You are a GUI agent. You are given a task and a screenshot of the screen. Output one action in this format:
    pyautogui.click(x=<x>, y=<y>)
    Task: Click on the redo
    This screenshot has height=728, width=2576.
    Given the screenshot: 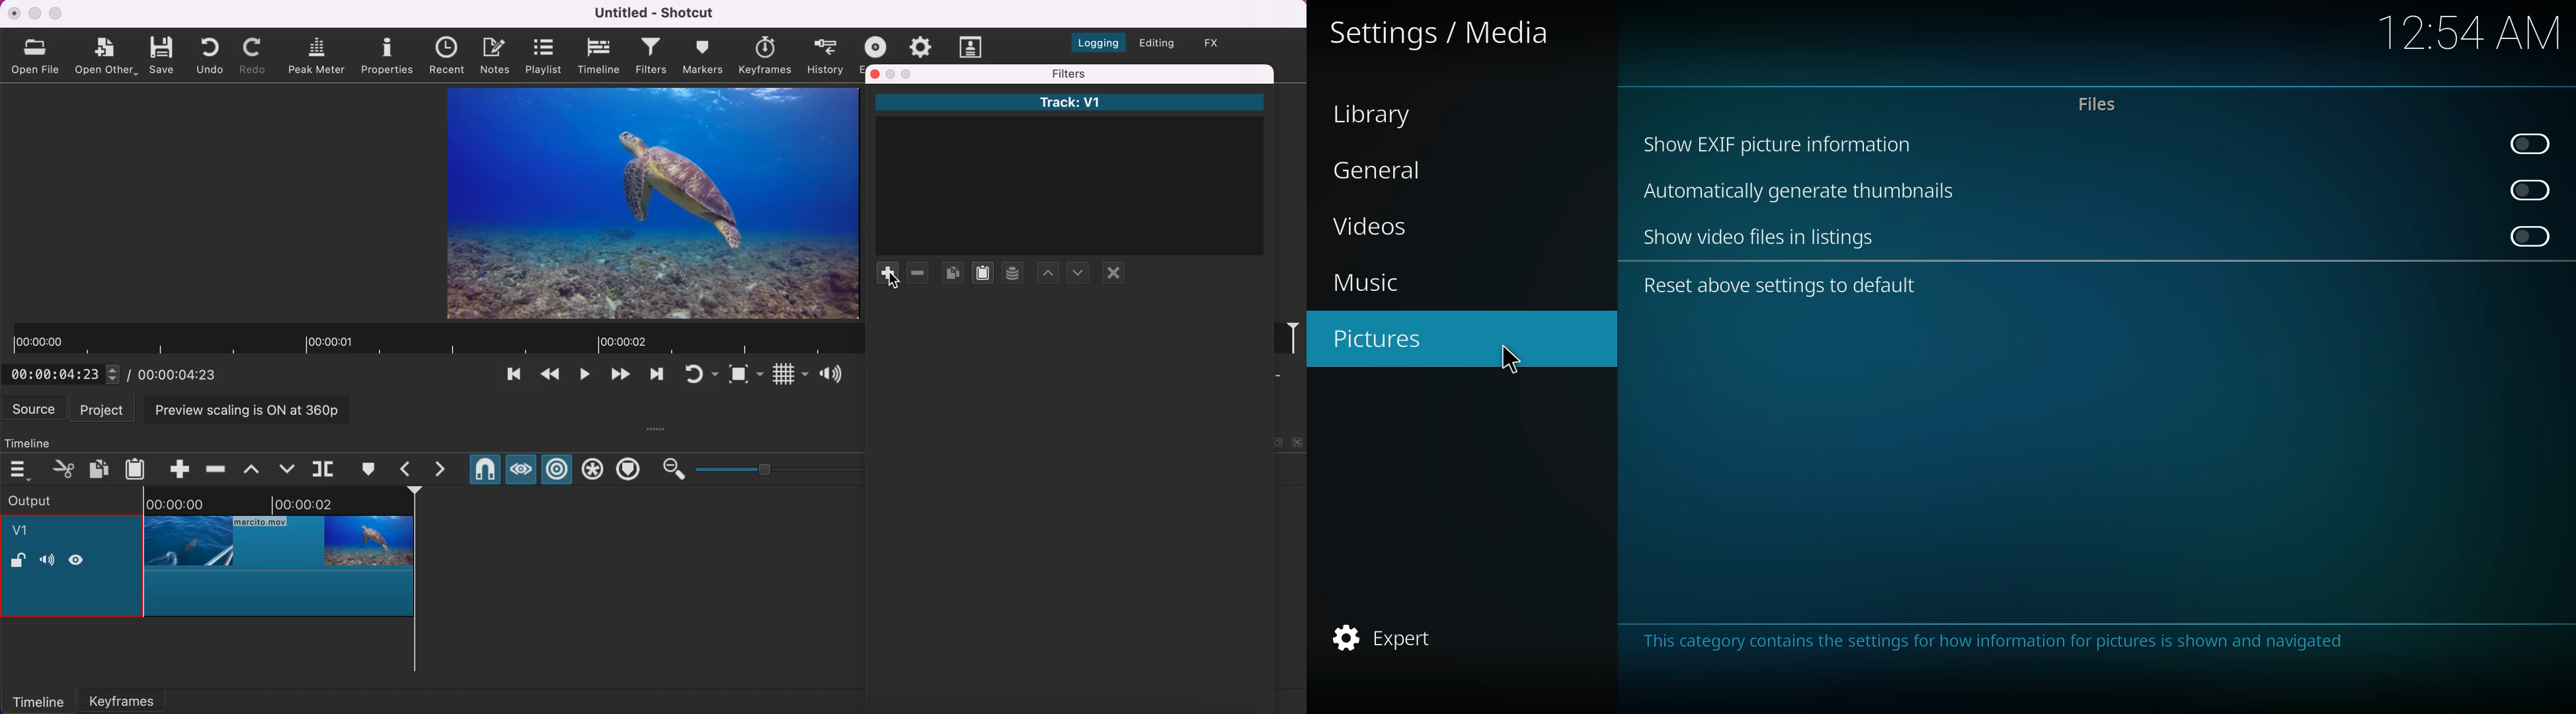 What is the action you would take?
    pyautogui.click(x=255, y=56)
    